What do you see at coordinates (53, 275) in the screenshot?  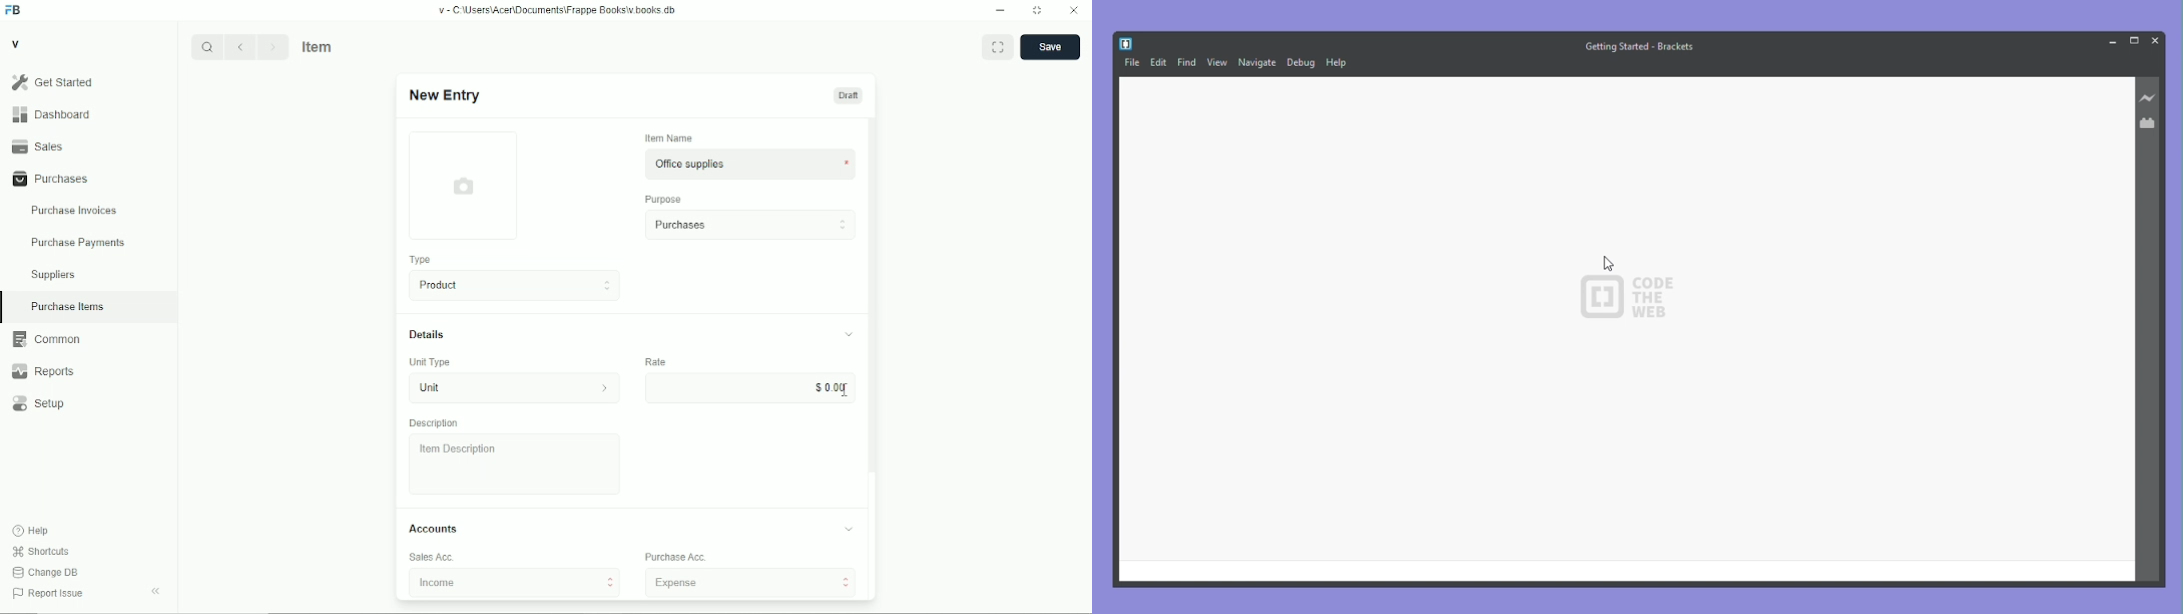 I see `suppliers` at bounding box center [53, 275].